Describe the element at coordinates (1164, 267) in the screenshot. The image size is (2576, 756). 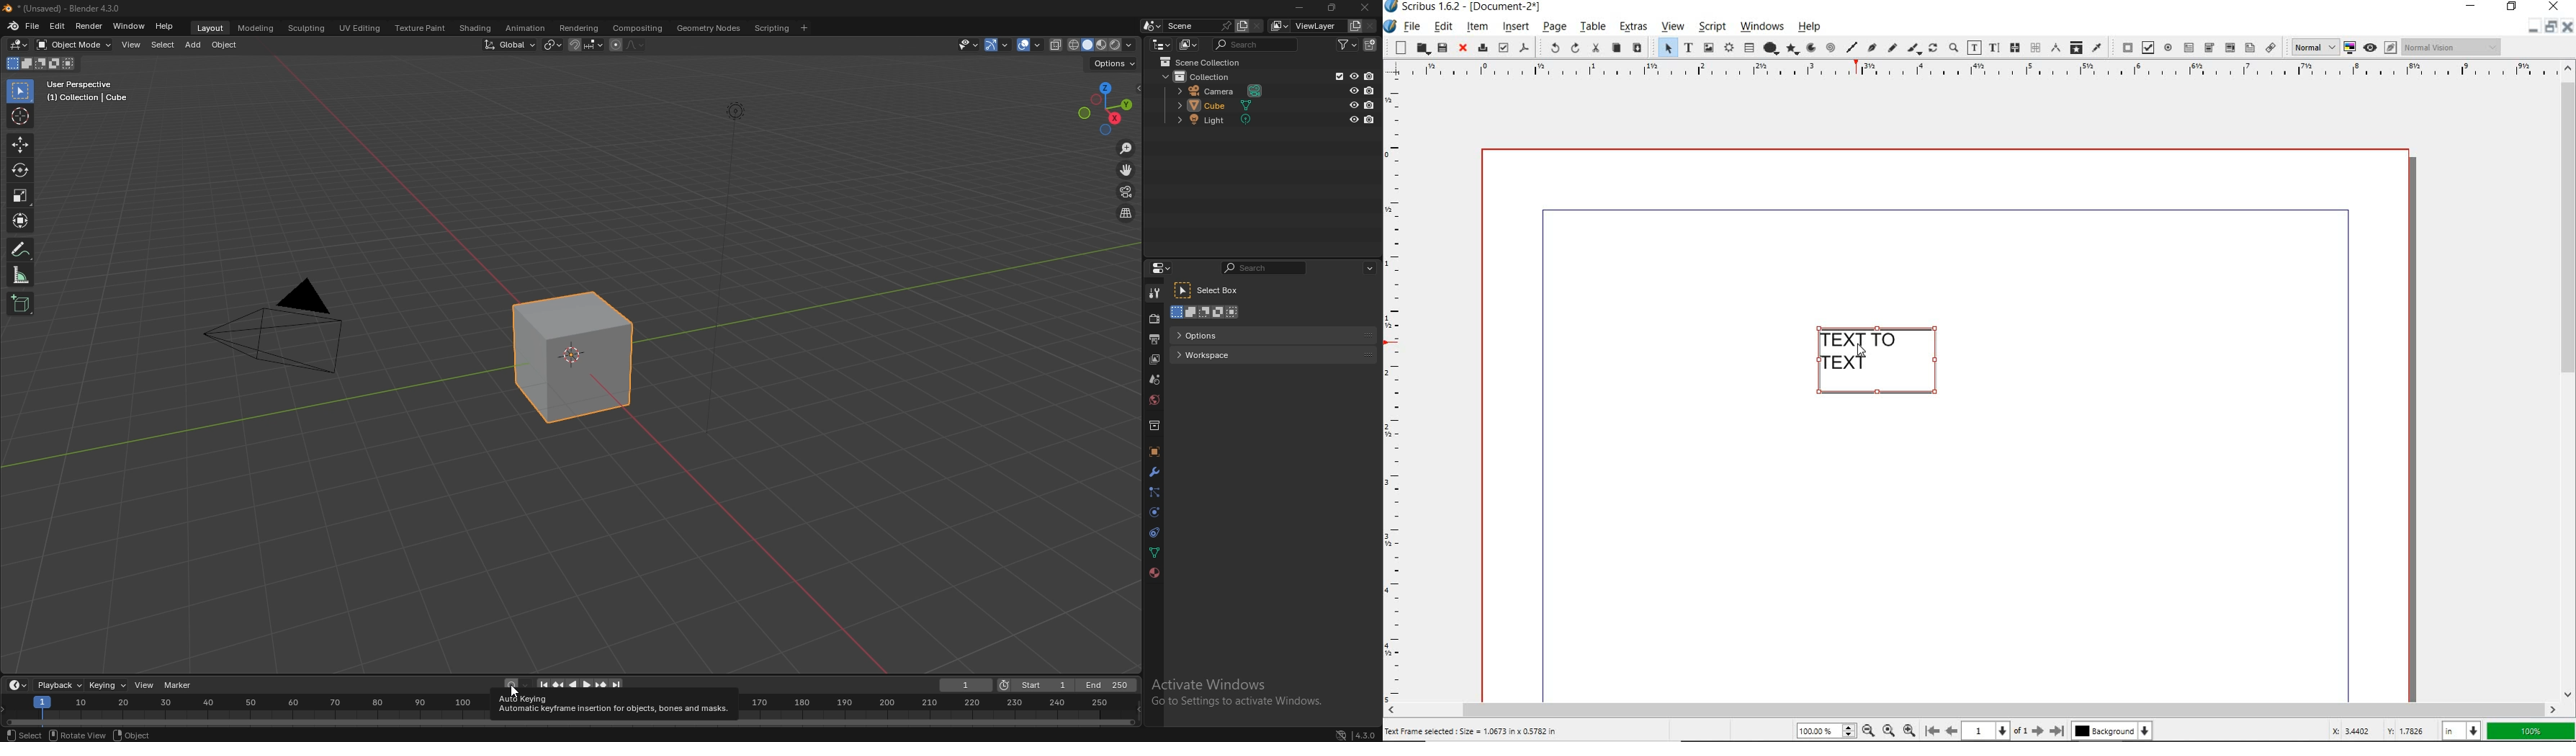
I see `editor type` at that location.